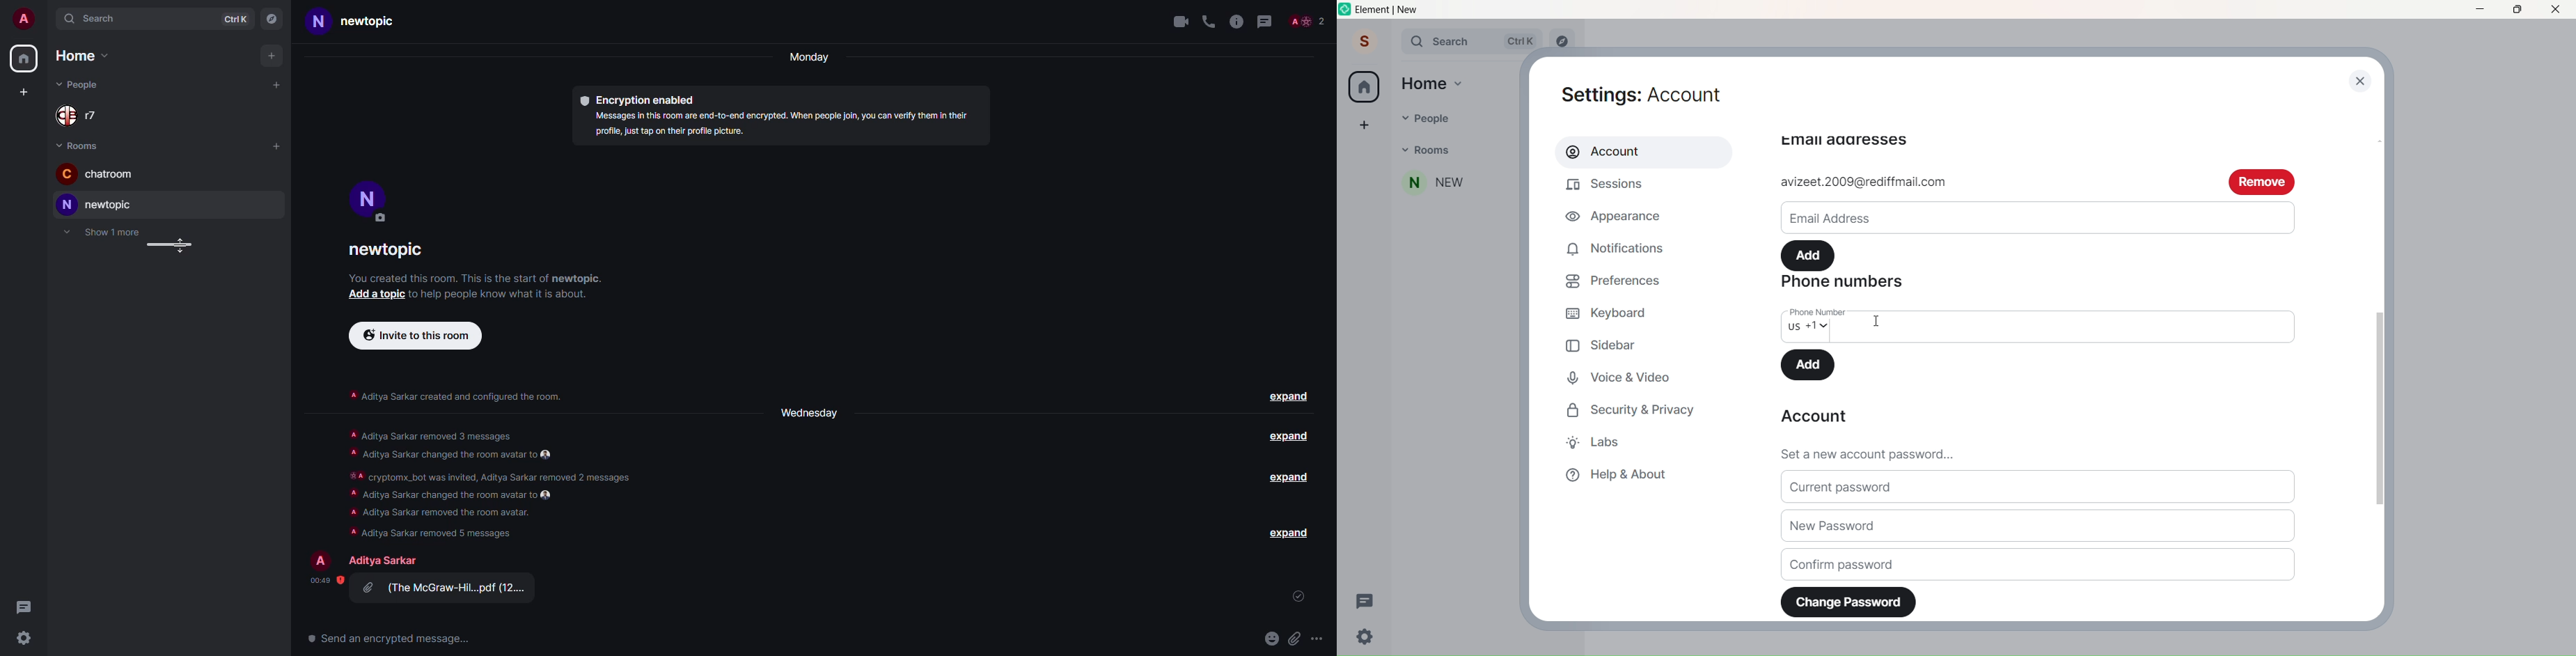  I want to click on add, so click(377, 296).